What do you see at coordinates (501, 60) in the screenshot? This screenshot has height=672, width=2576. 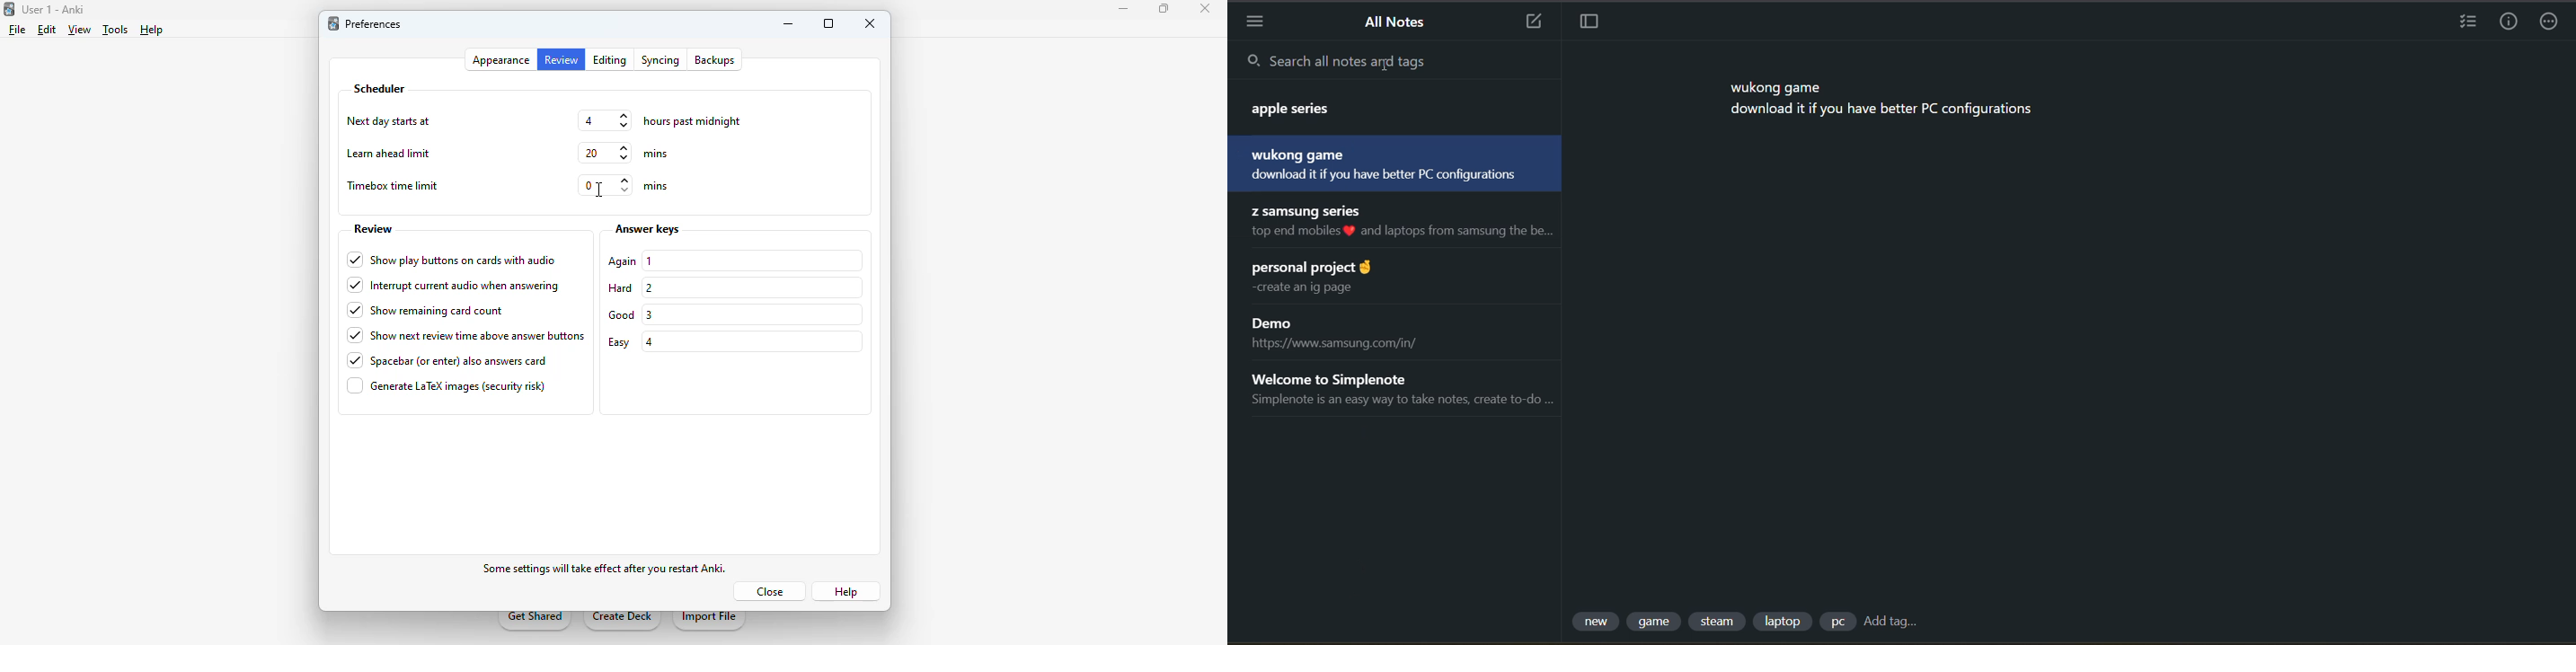 I see `appearance` at bounding box center [501, 60].